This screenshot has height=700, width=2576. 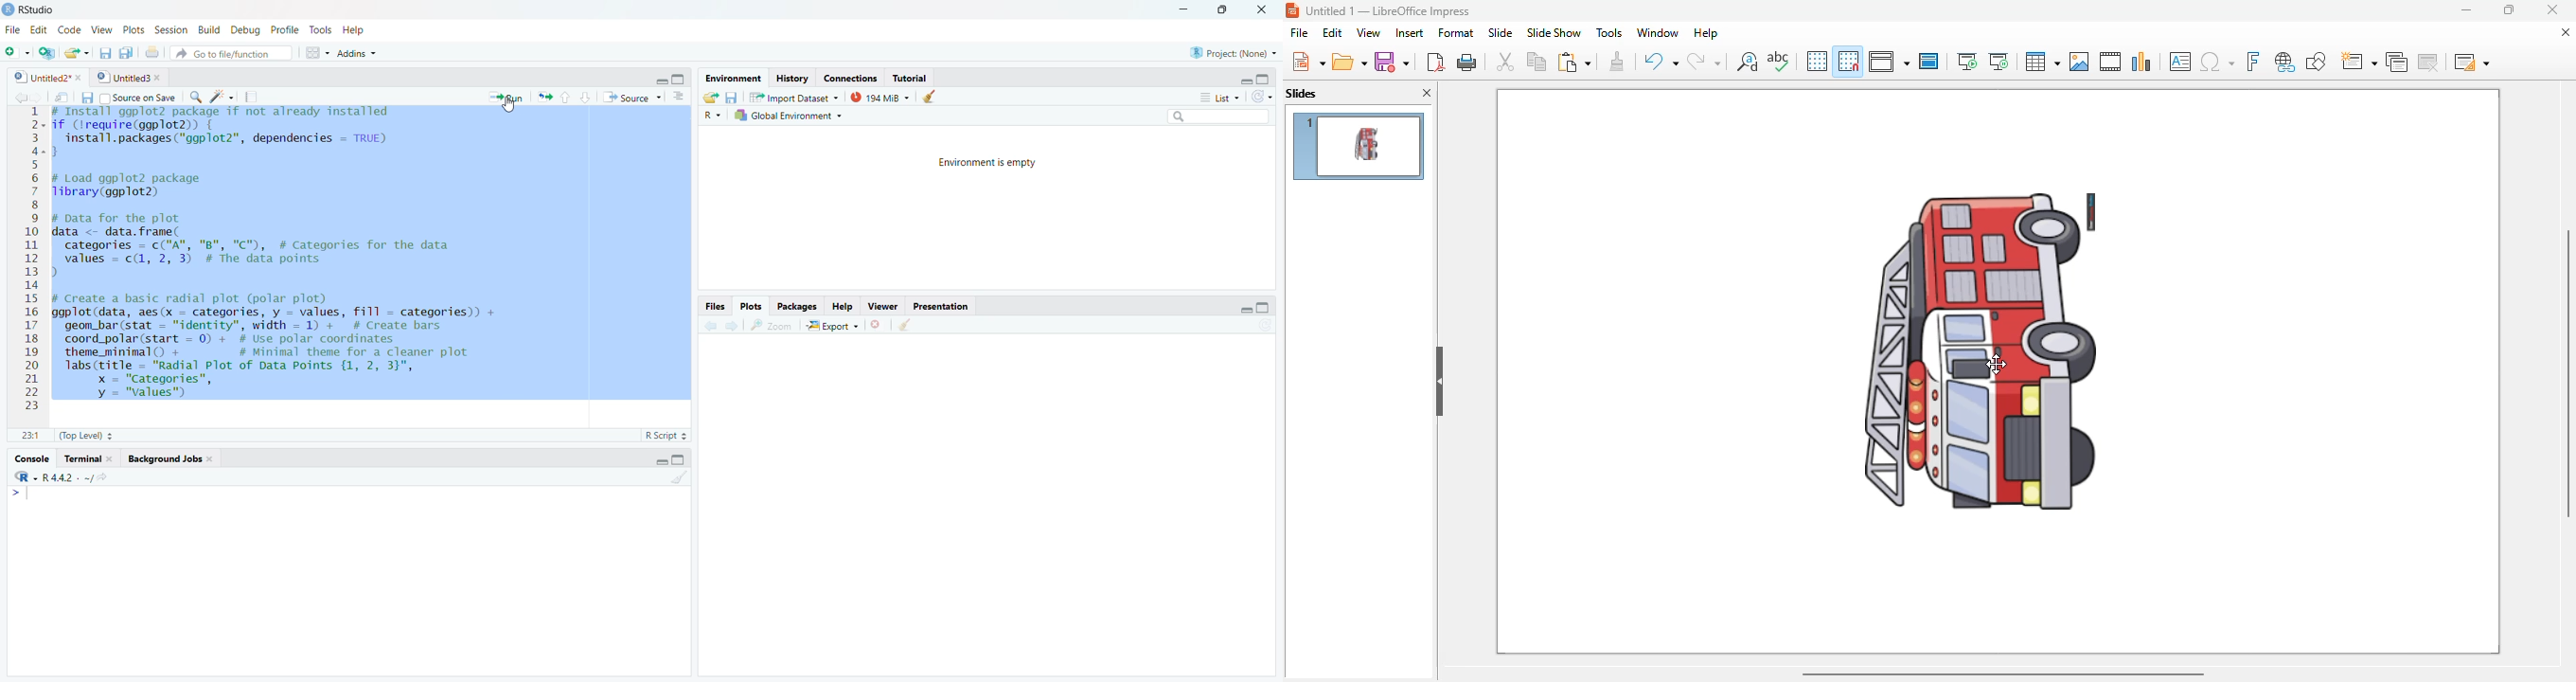 What do you see at coordinates (681, 459) in the screenshot?
I see `Maximize` at bounding box center [681, 459].